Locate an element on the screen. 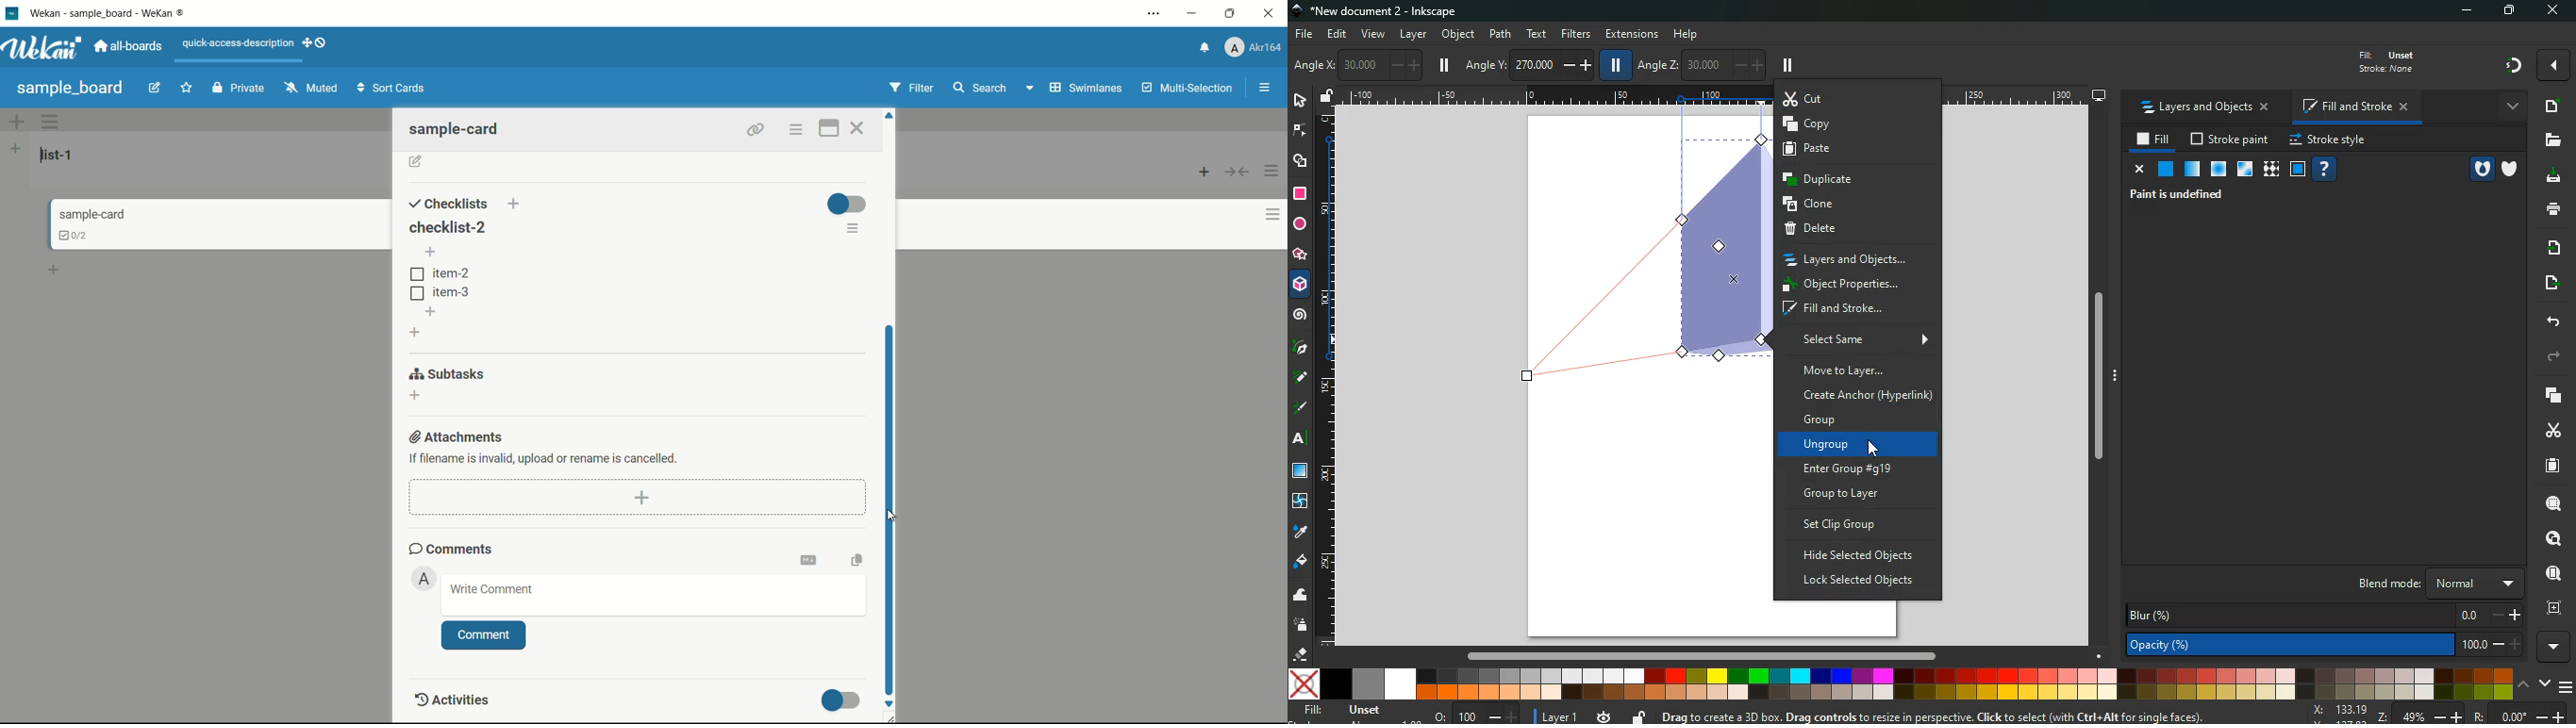 The image size is (2576, 728). down is located at coordinates (2546, 684).